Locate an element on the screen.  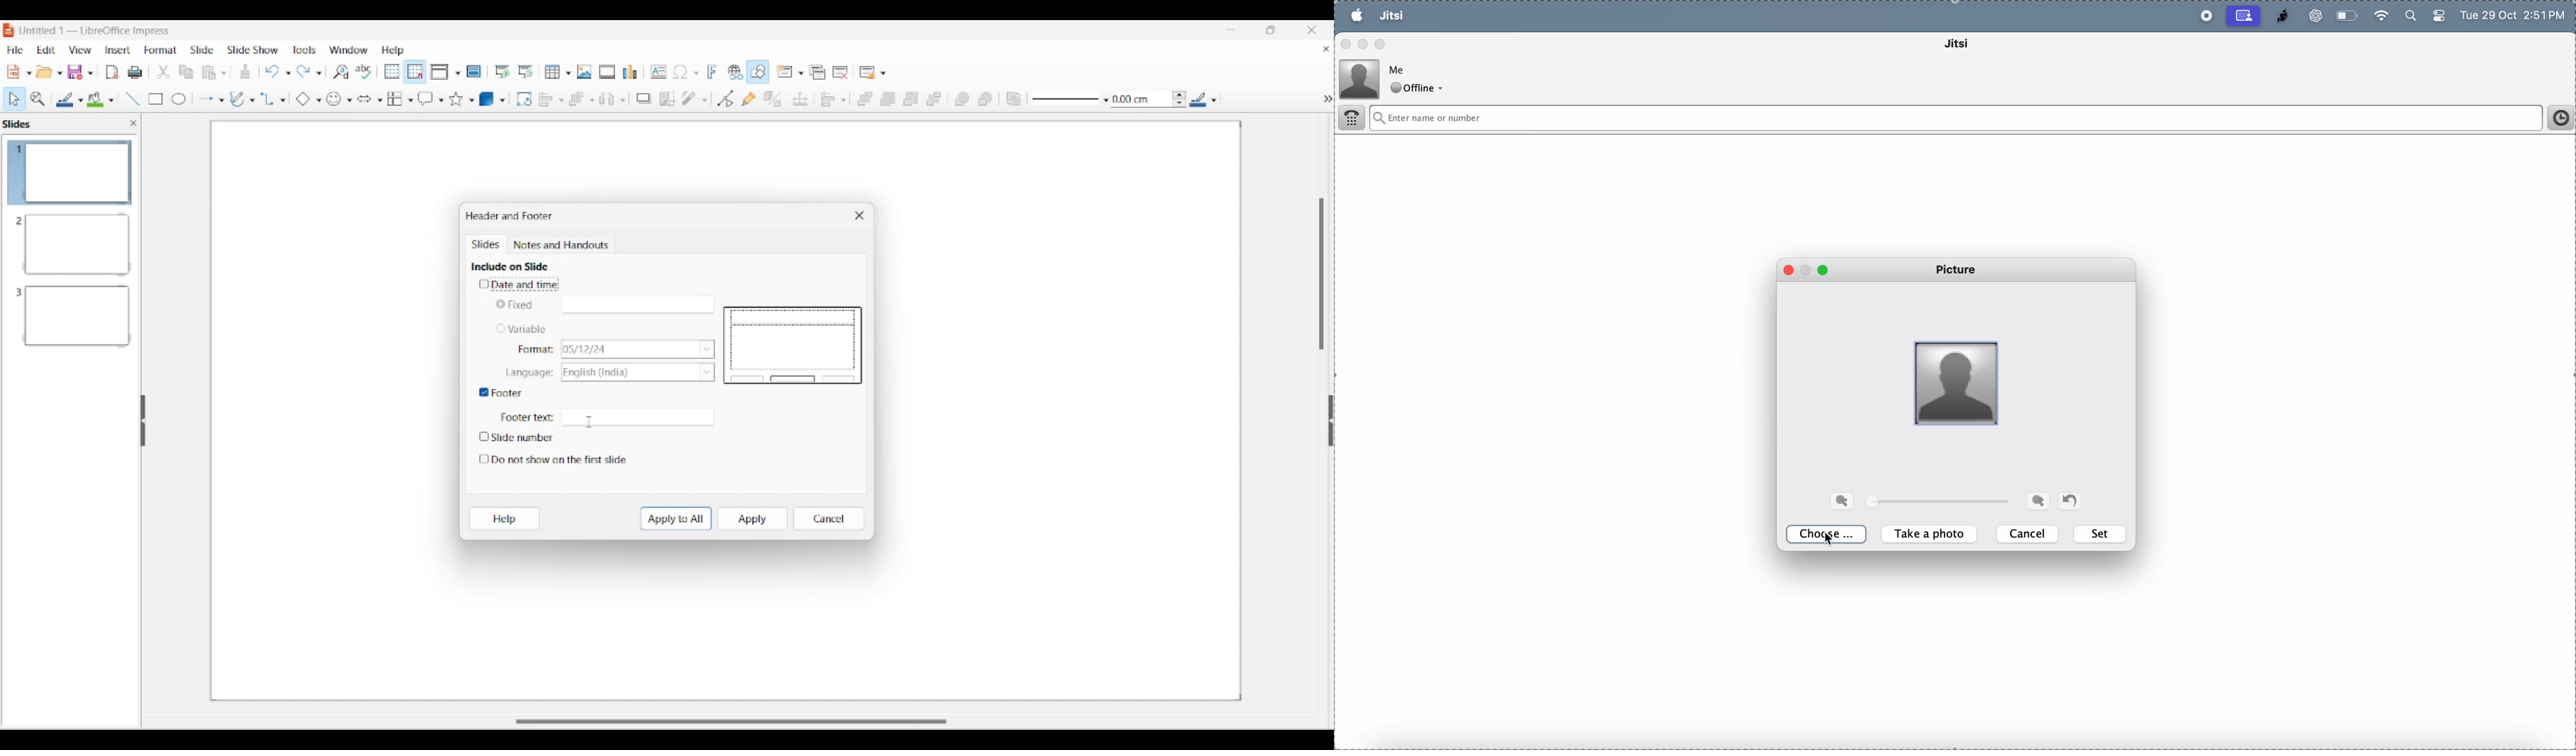
Line color options  is located at coordinates (69, 100).